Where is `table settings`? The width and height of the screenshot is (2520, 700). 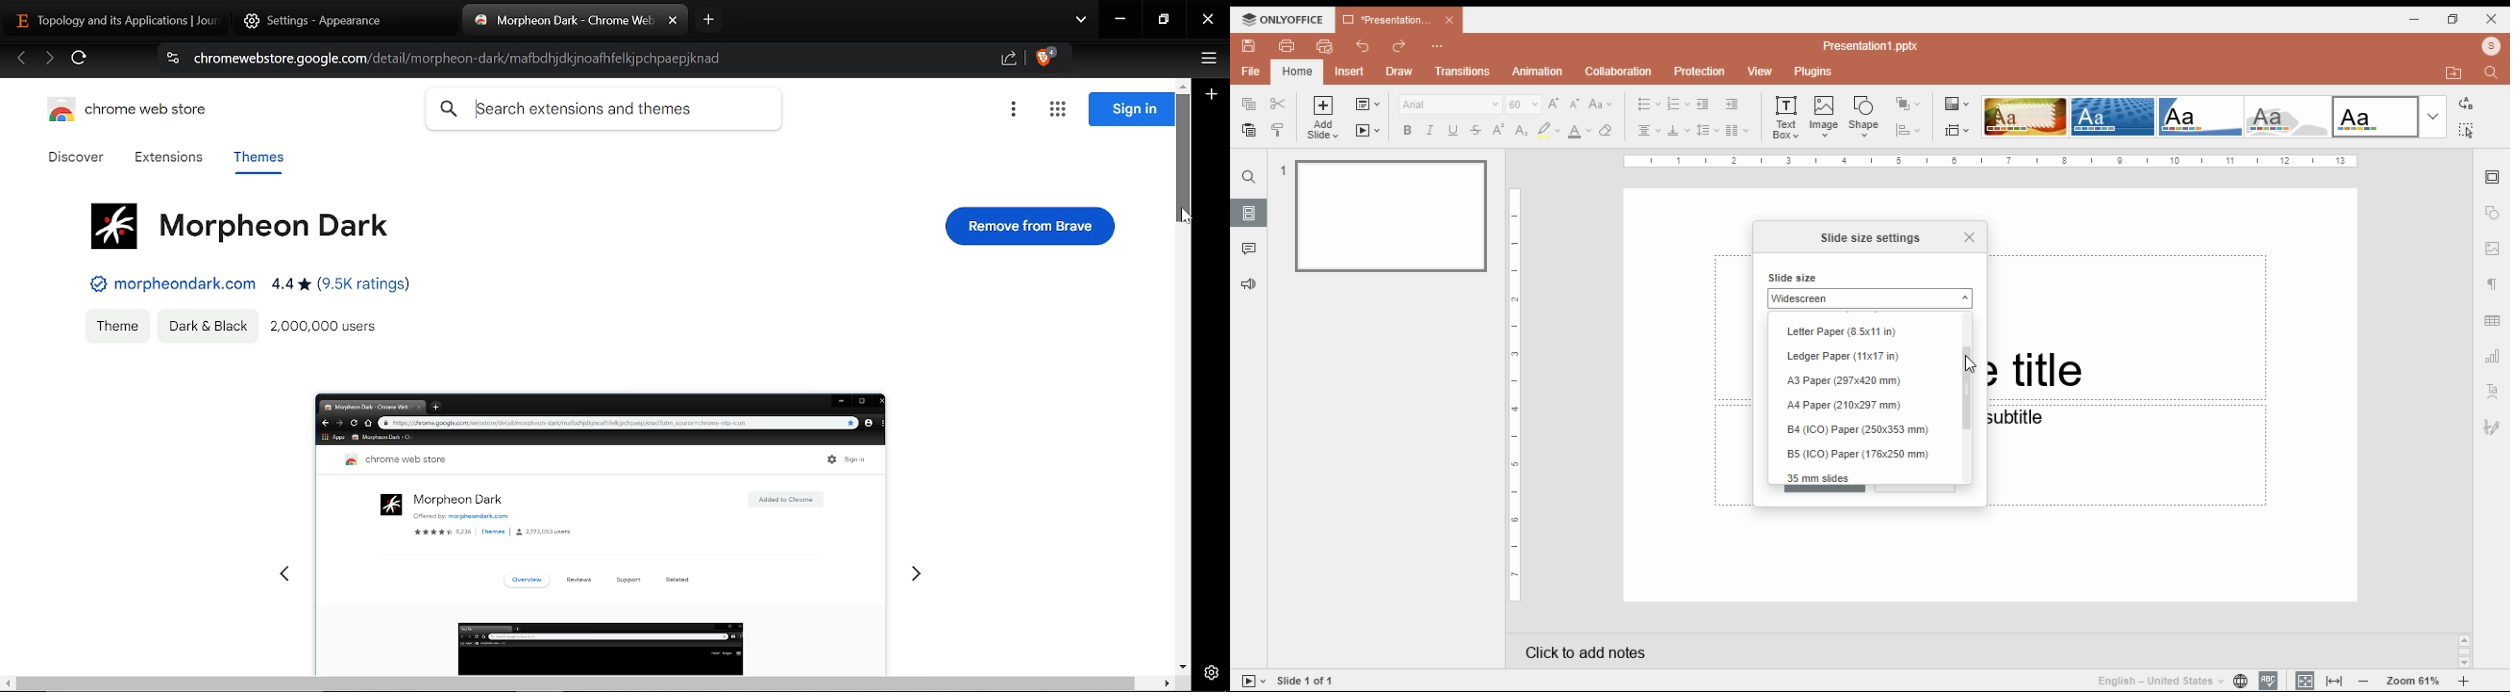
table settings is located at coordinates (2494, 323).